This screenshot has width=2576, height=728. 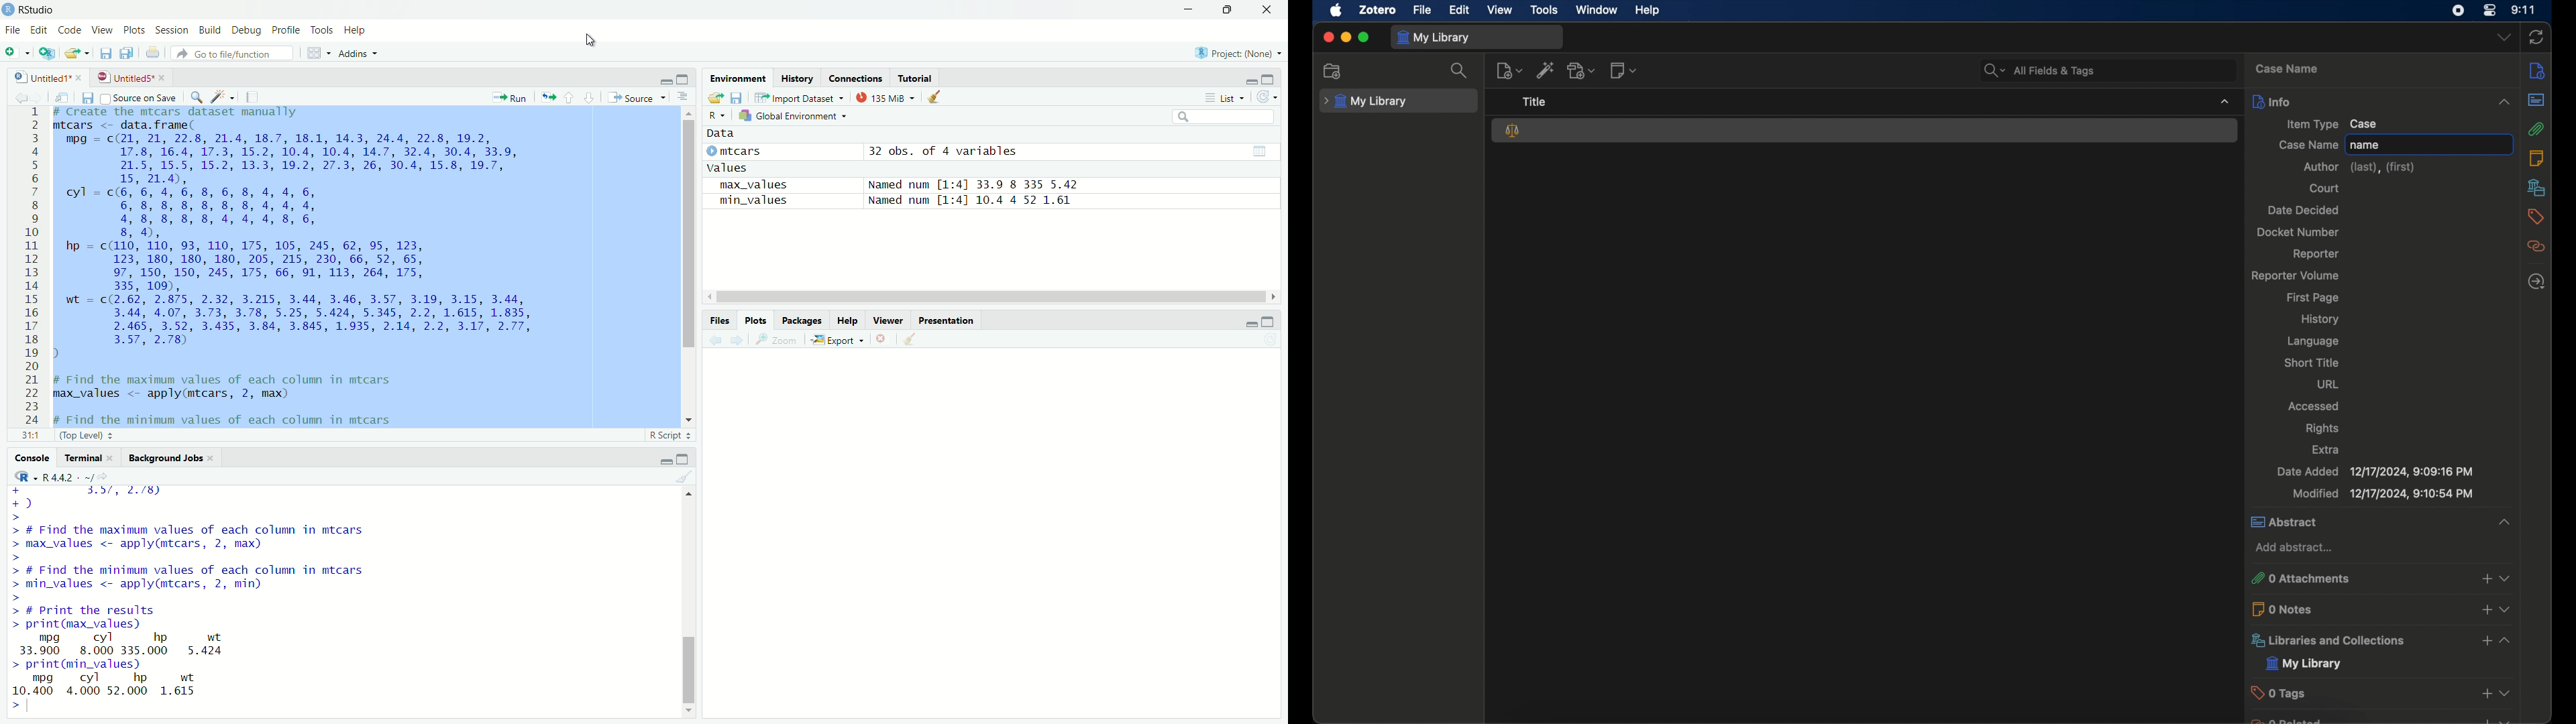 I want to click on | Source on Save, so click(x=139, y=98).